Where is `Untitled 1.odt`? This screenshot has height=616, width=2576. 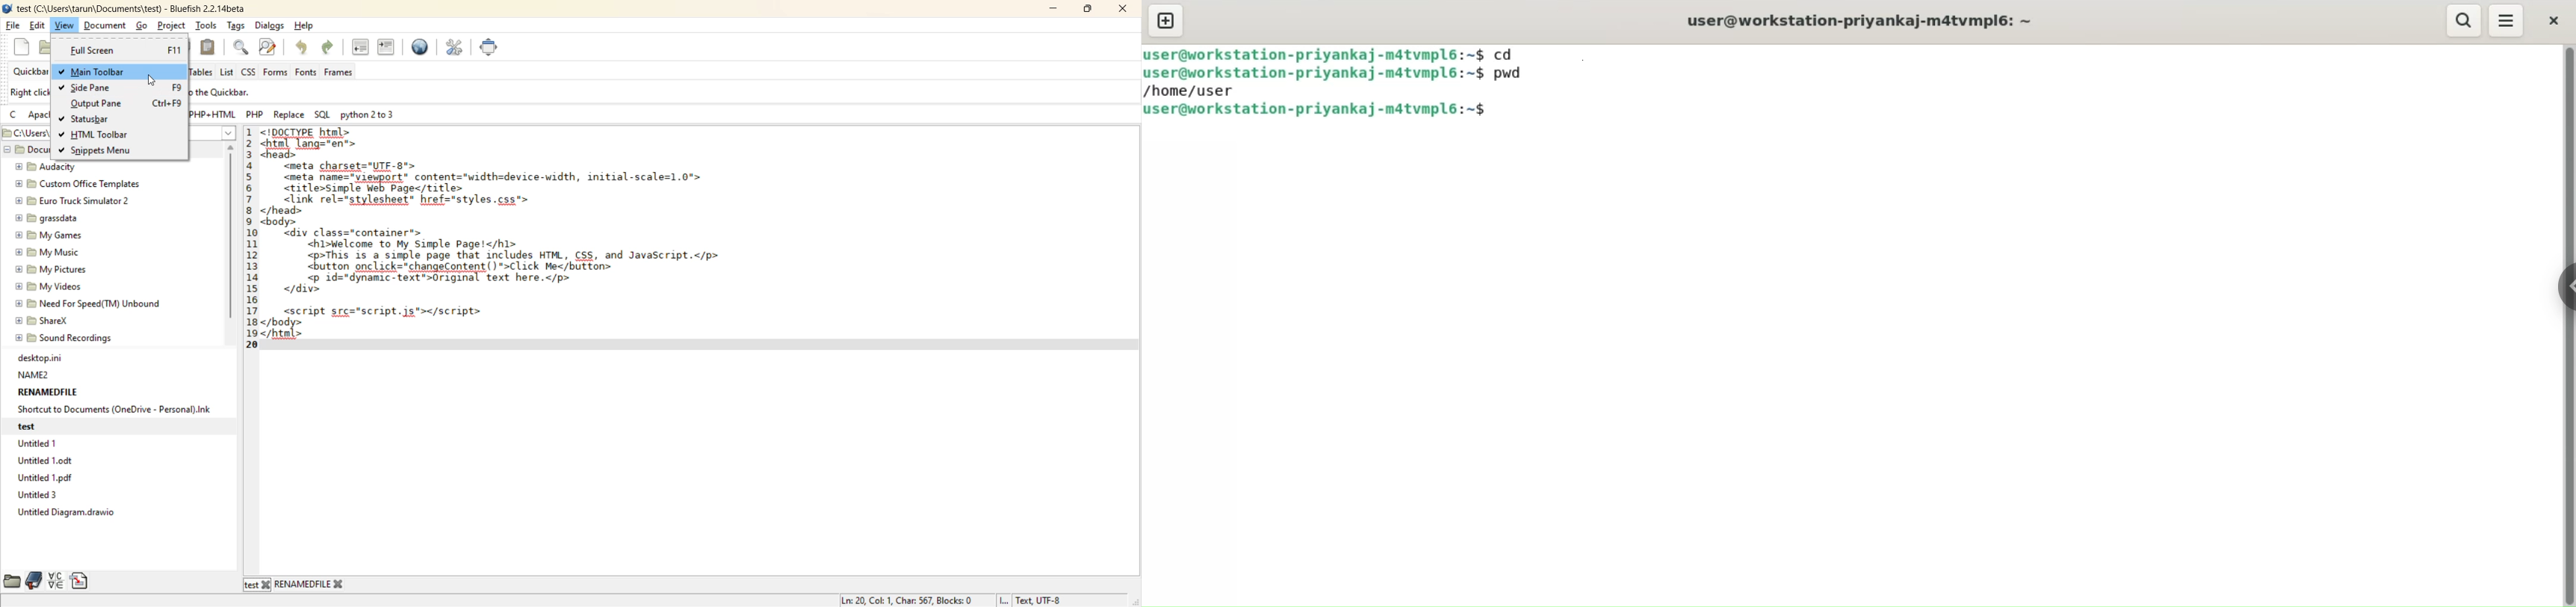 Untitled 1.odt is located at coordinates (48, 463).